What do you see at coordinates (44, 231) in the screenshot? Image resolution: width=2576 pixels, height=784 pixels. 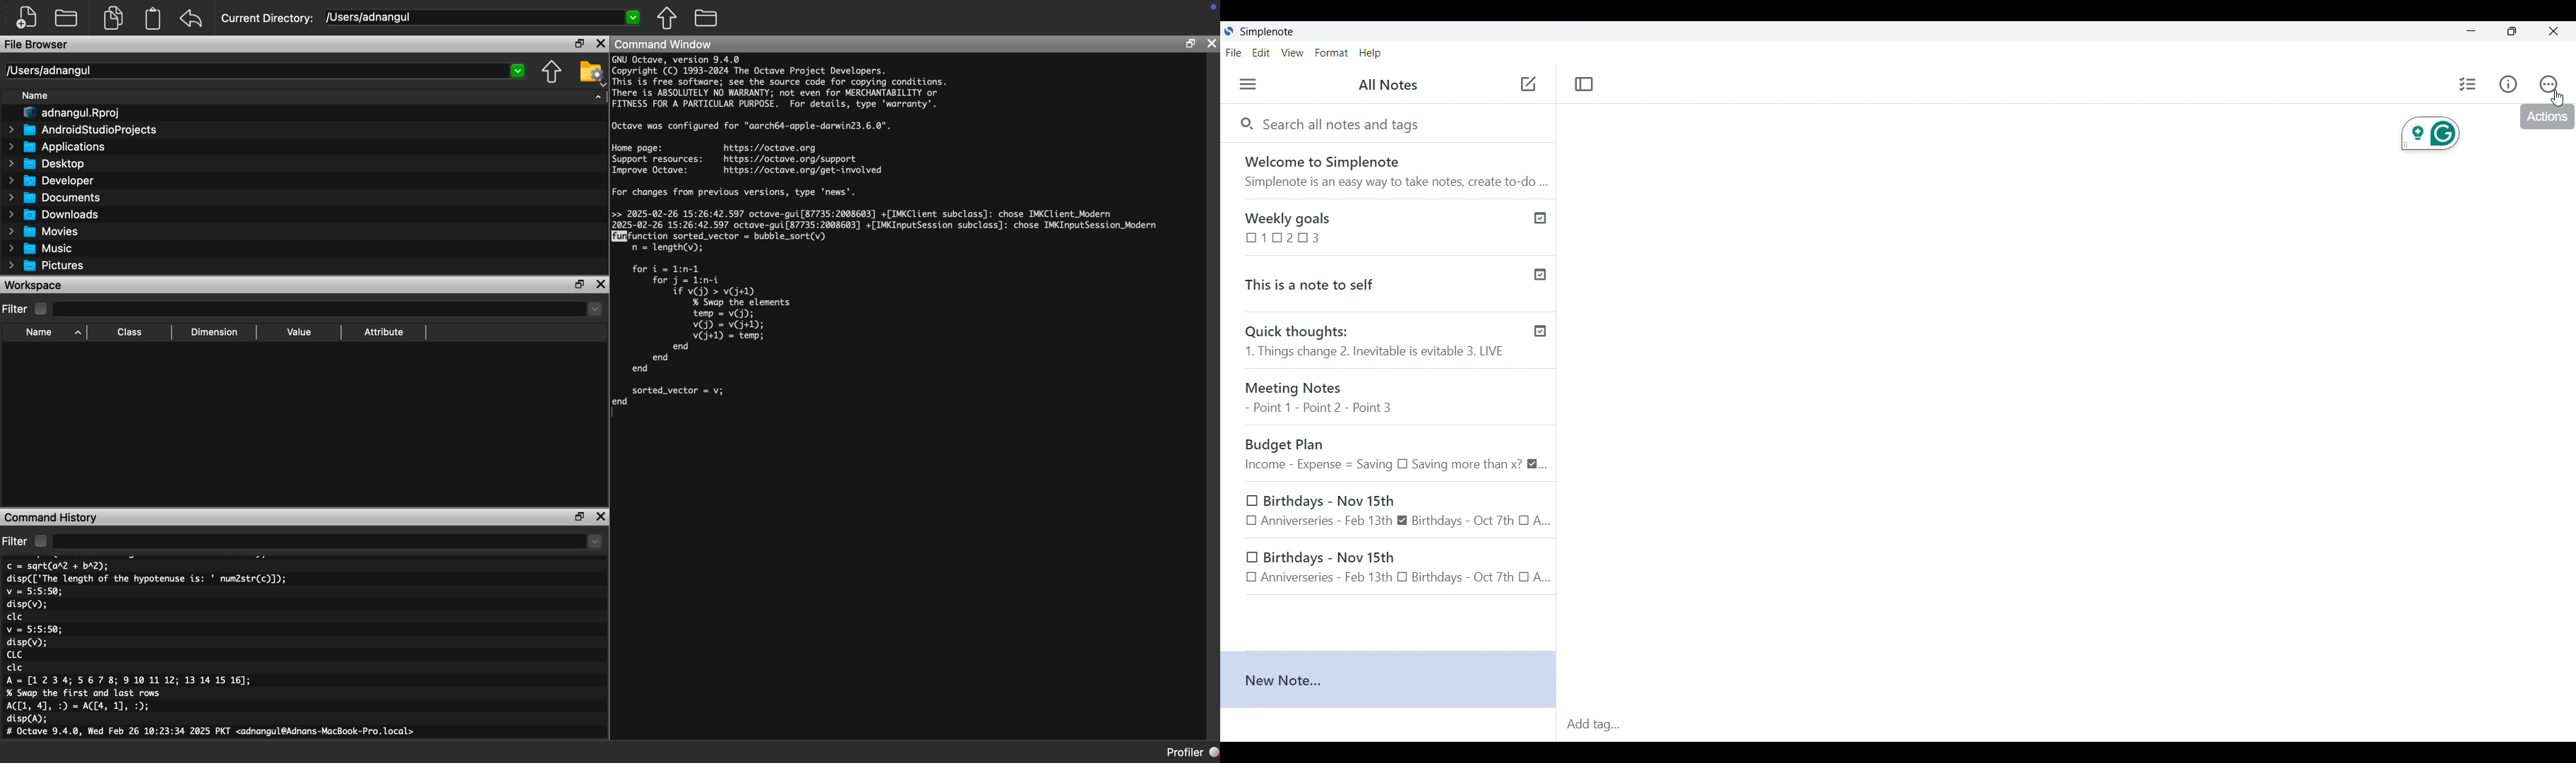 I see `Movies` at bounding box center [44, 231].